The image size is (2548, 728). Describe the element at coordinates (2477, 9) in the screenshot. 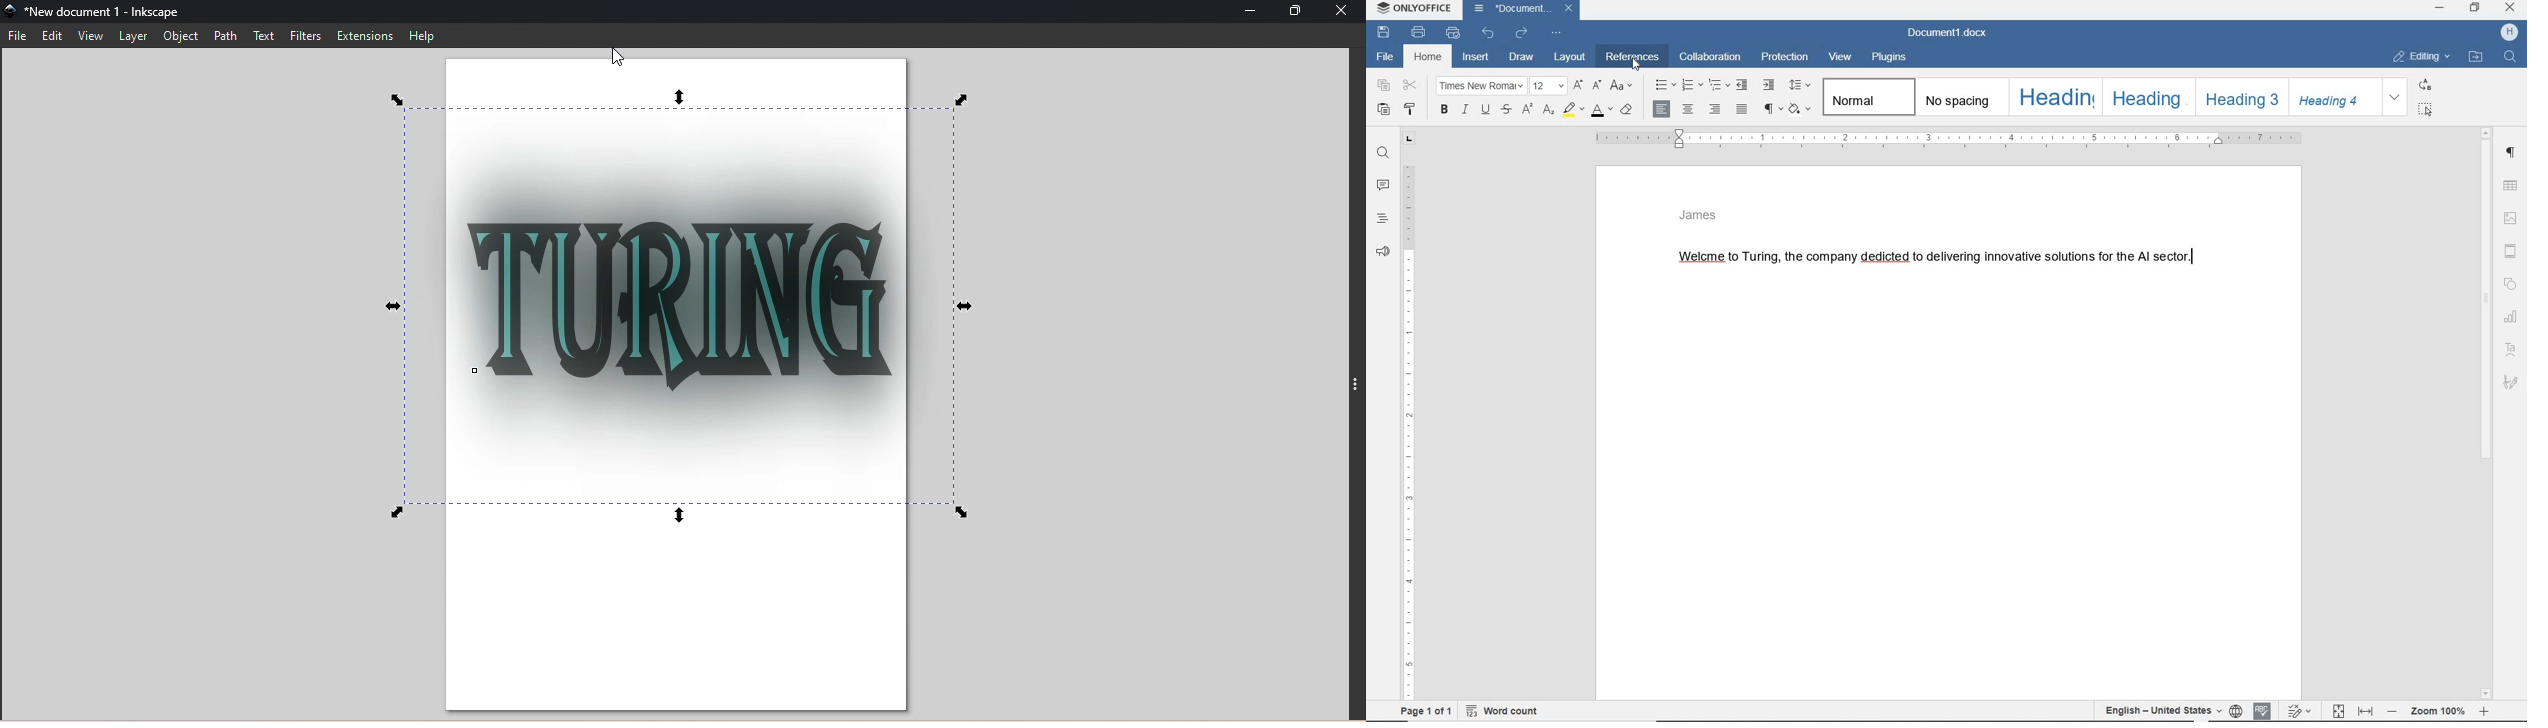

I see `RESTORE DOWN` at that location.